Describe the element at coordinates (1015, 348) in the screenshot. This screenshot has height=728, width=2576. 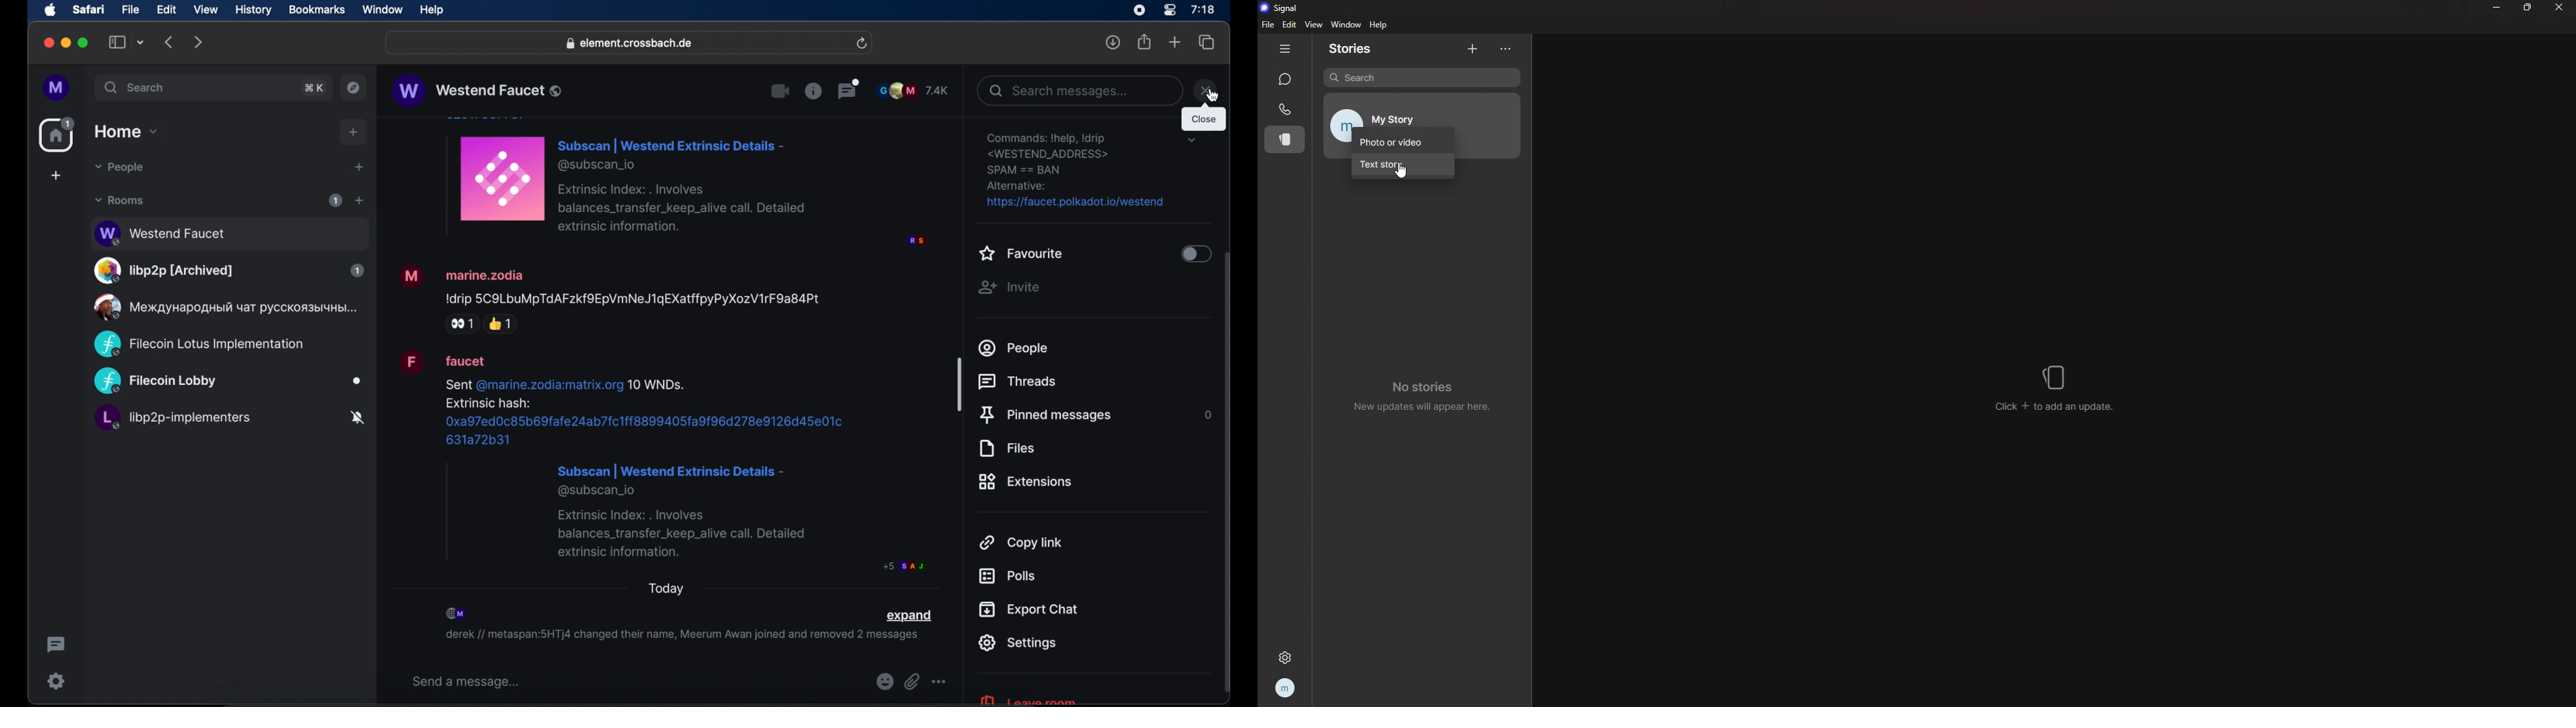
I see `people` at that location.